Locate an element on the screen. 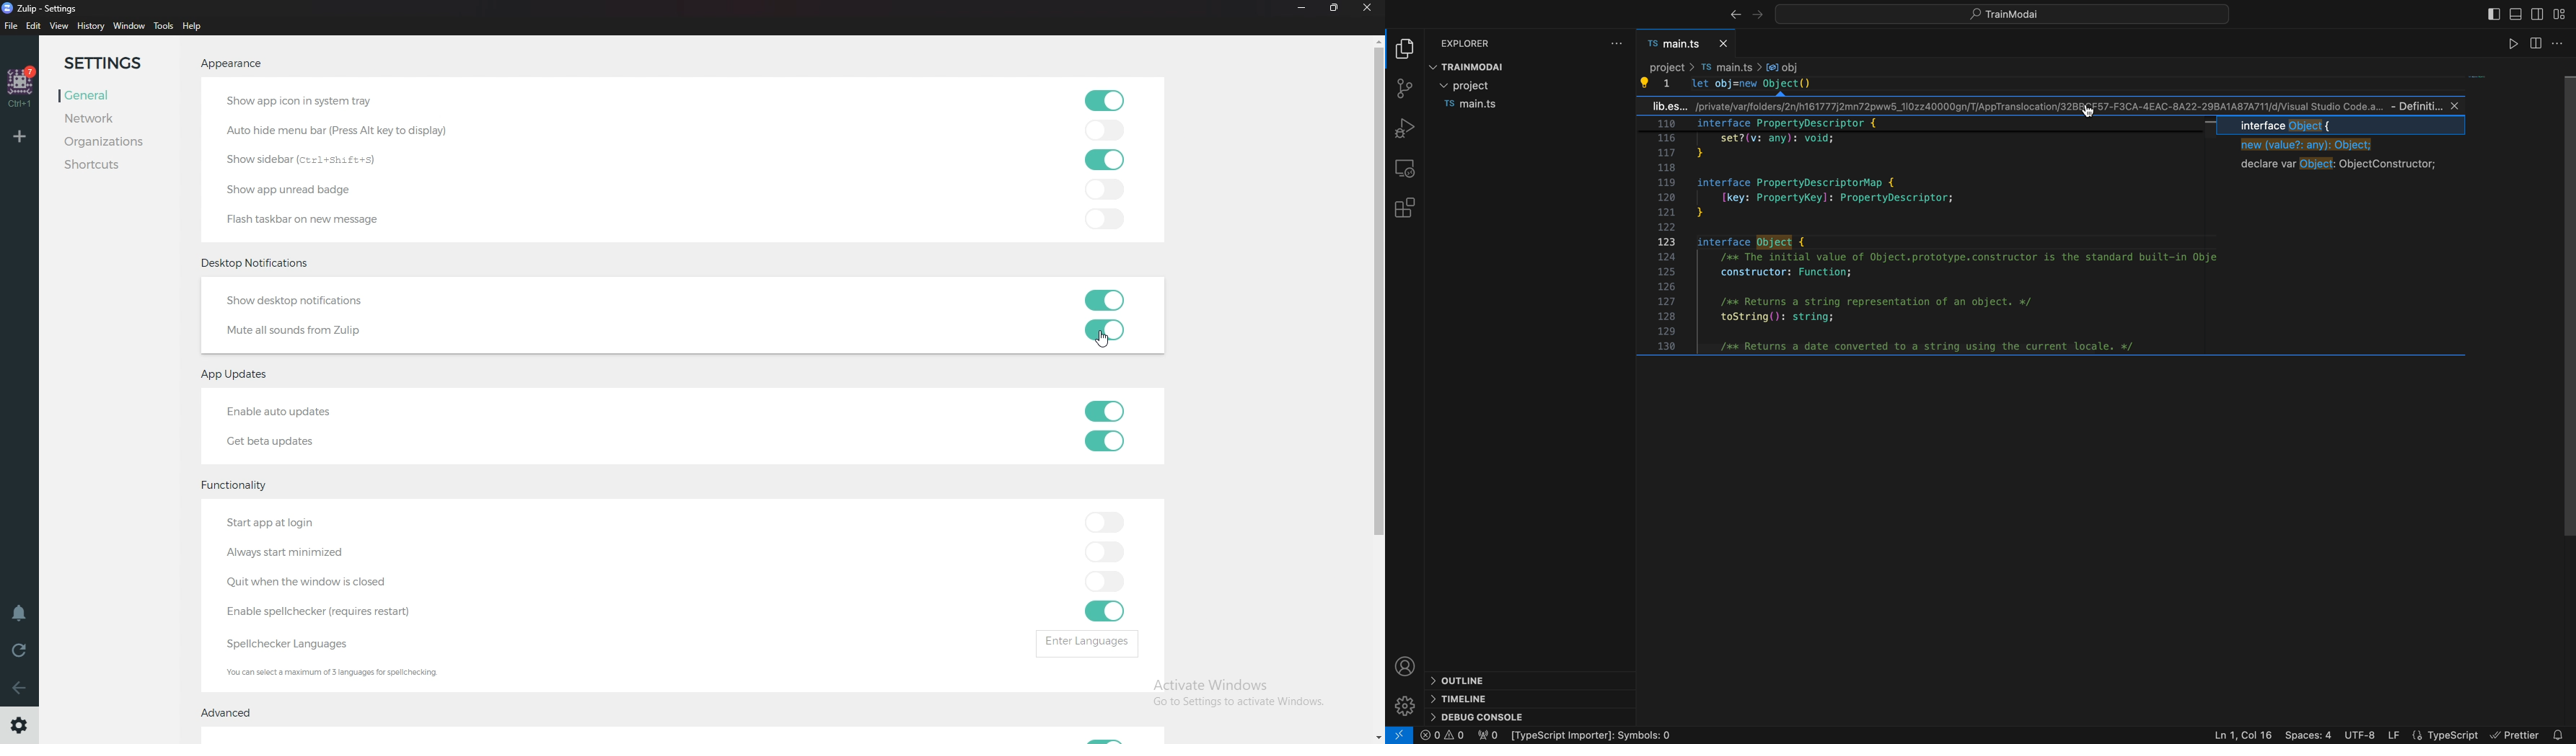 The image size is (2576, 756). SIDEBAR is located at coordinates (2488, 15).